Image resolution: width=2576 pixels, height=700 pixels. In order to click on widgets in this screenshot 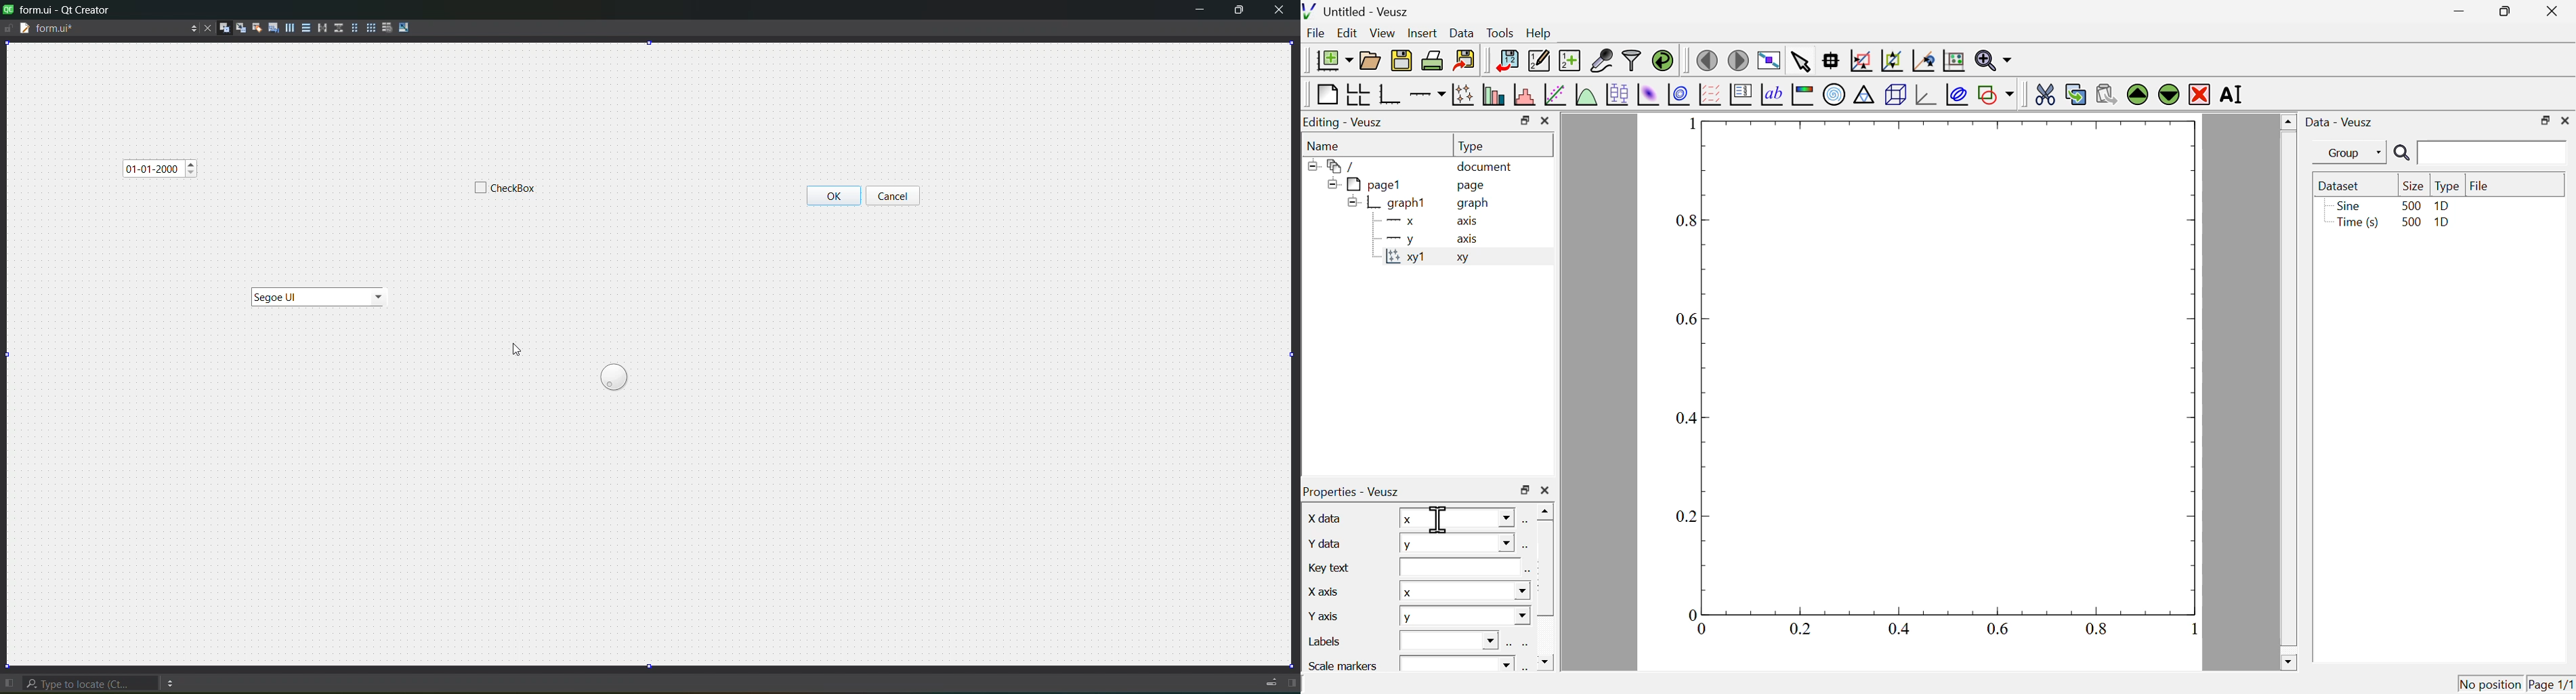, I will do `click(221, 27)`.